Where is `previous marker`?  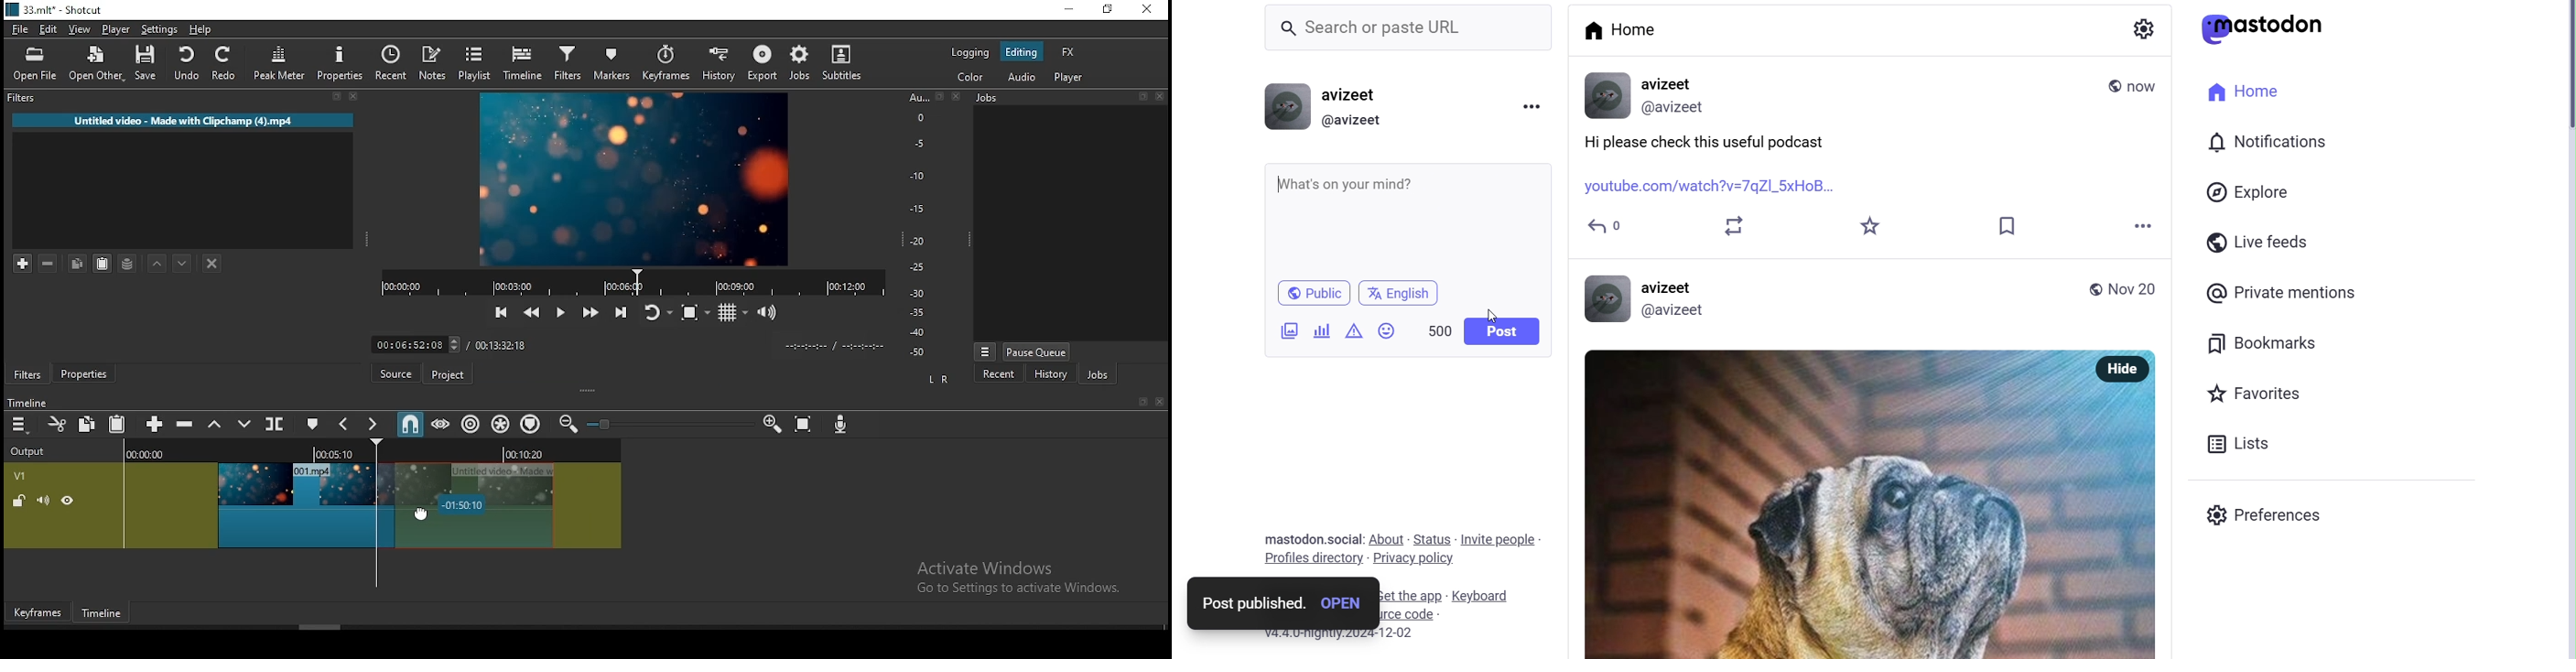
previous marker is located at coordinates (348, 426).